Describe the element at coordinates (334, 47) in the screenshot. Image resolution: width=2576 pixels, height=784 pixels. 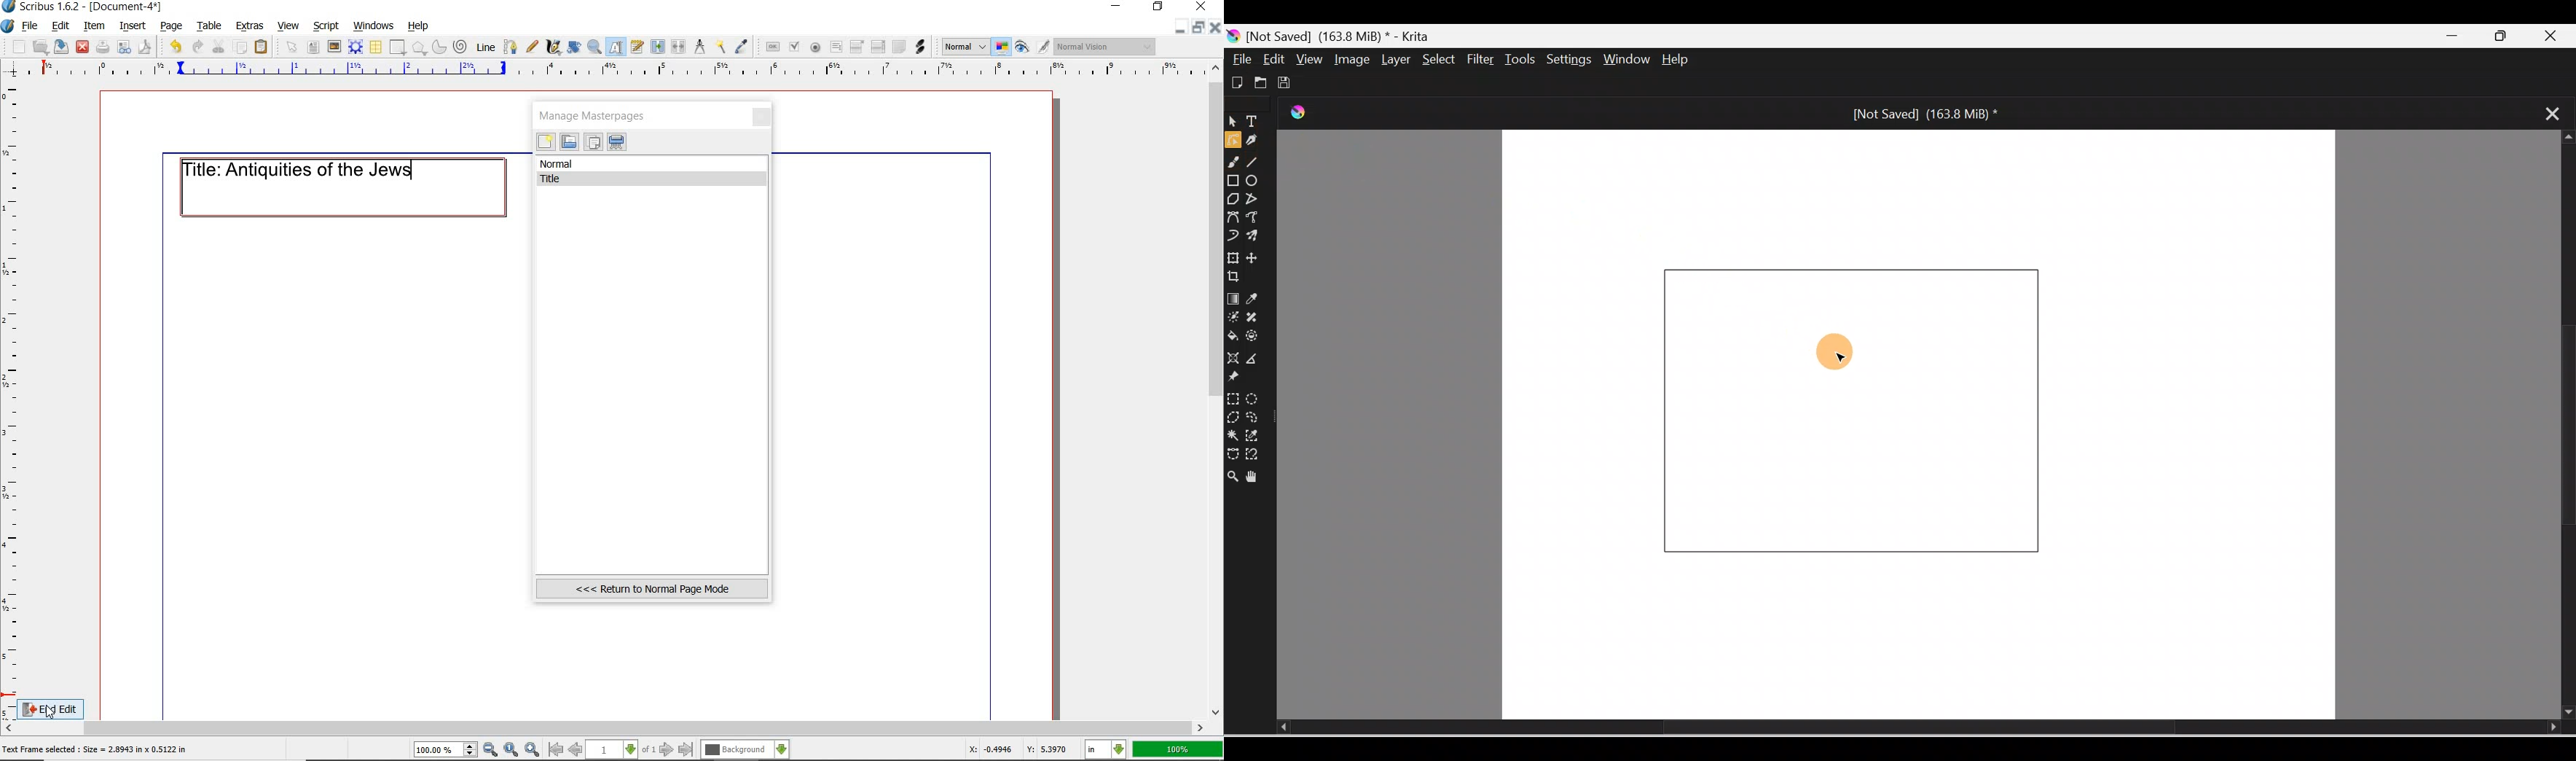
I see `image frame` at that location.